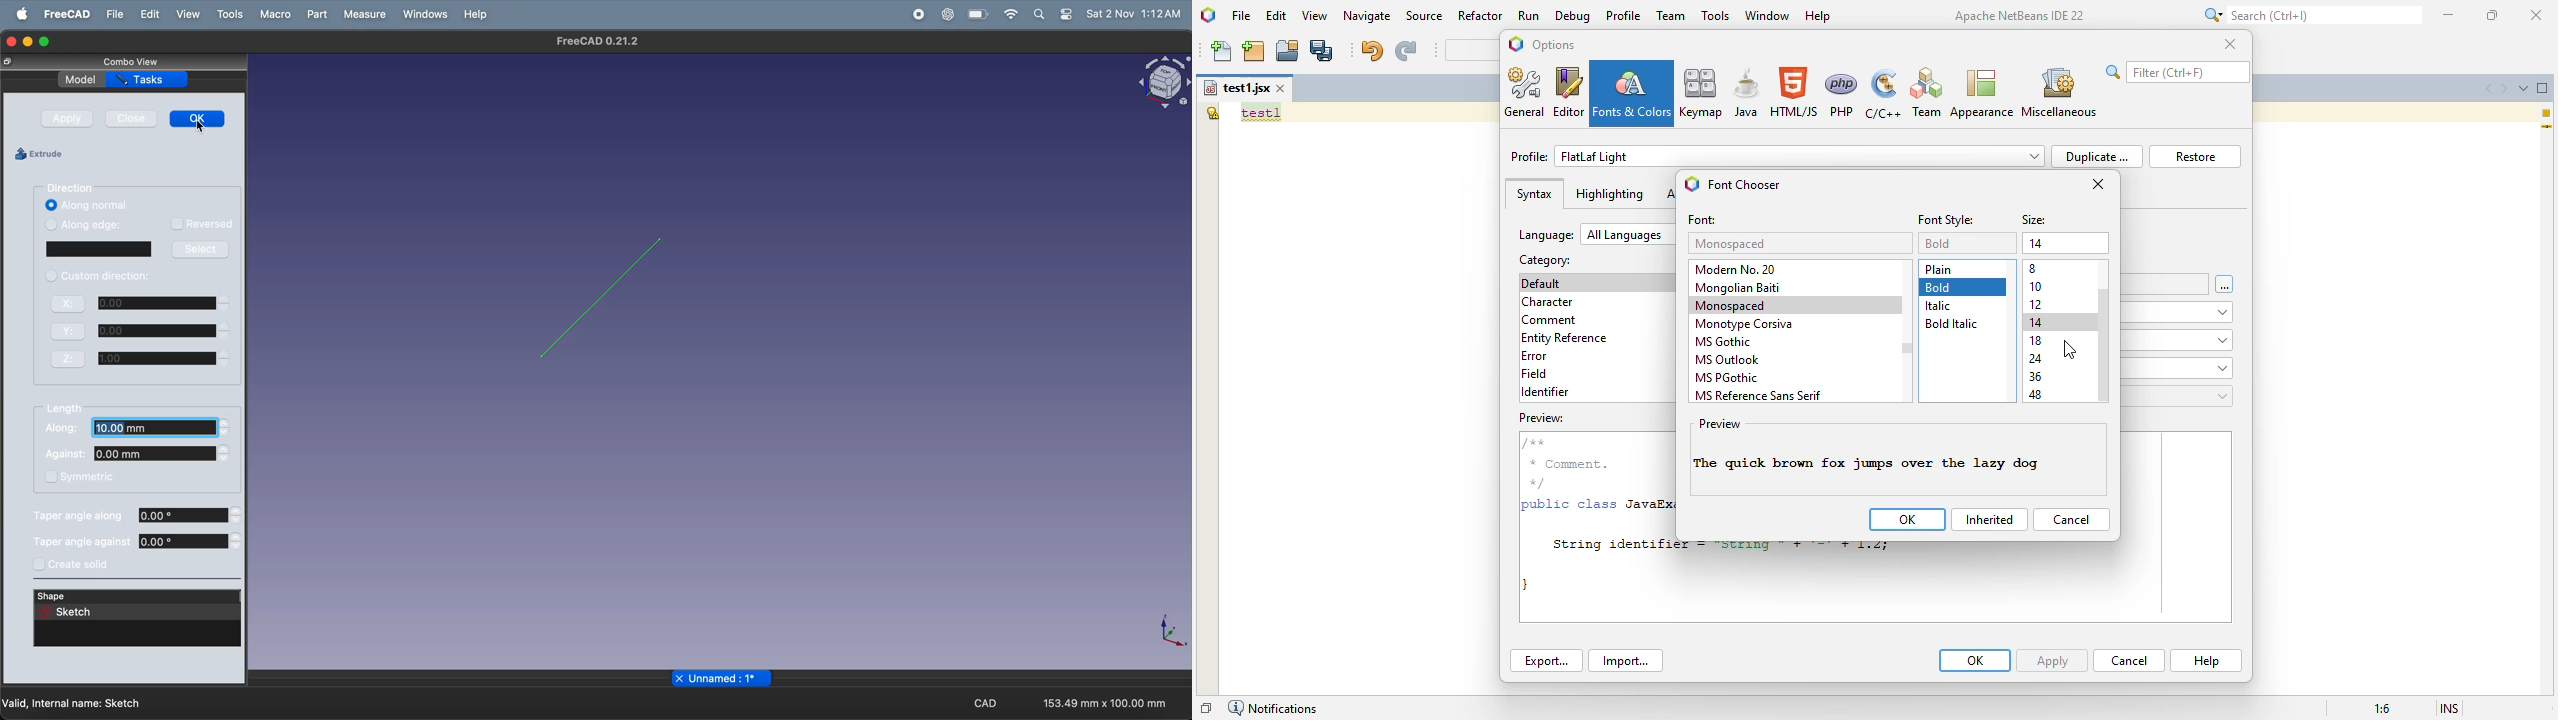 The height and width of the screenshot is (728, 2576). I want to click on tools, so click(228, 15).